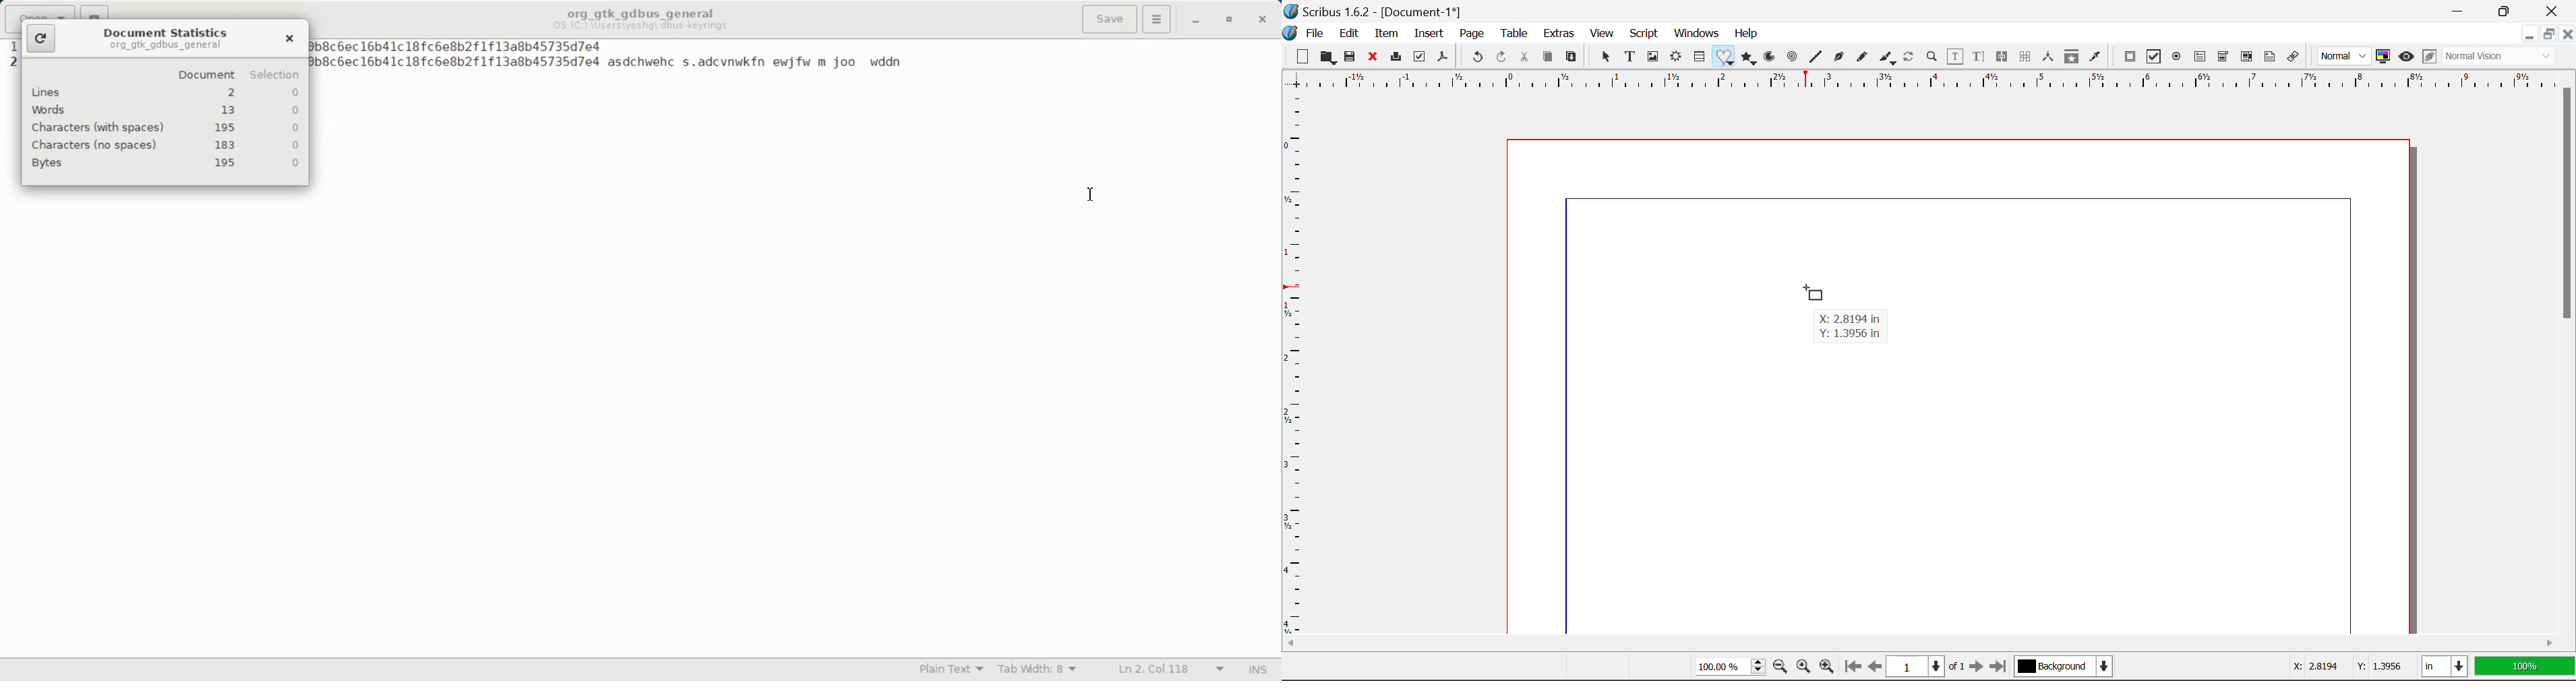 The image size is (2576, 700). I want to click on Text Annotation, so click(2269, 57).